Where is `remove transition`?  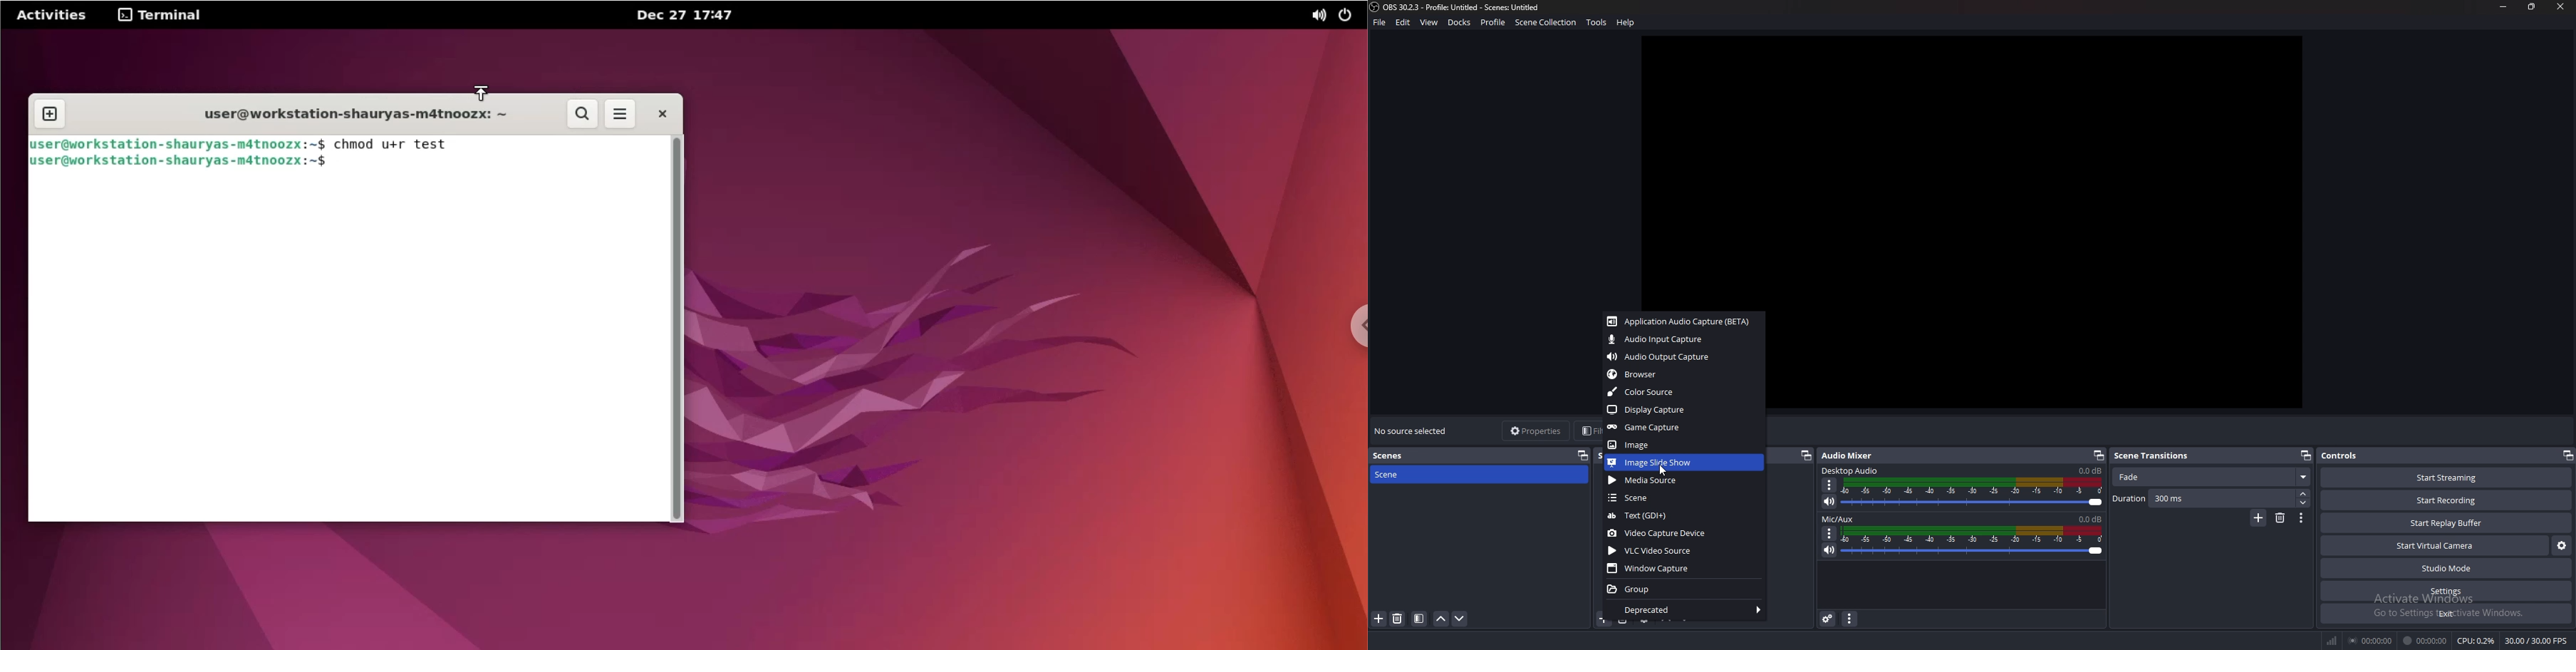
remove transition is located at coordinates (2280, 518).